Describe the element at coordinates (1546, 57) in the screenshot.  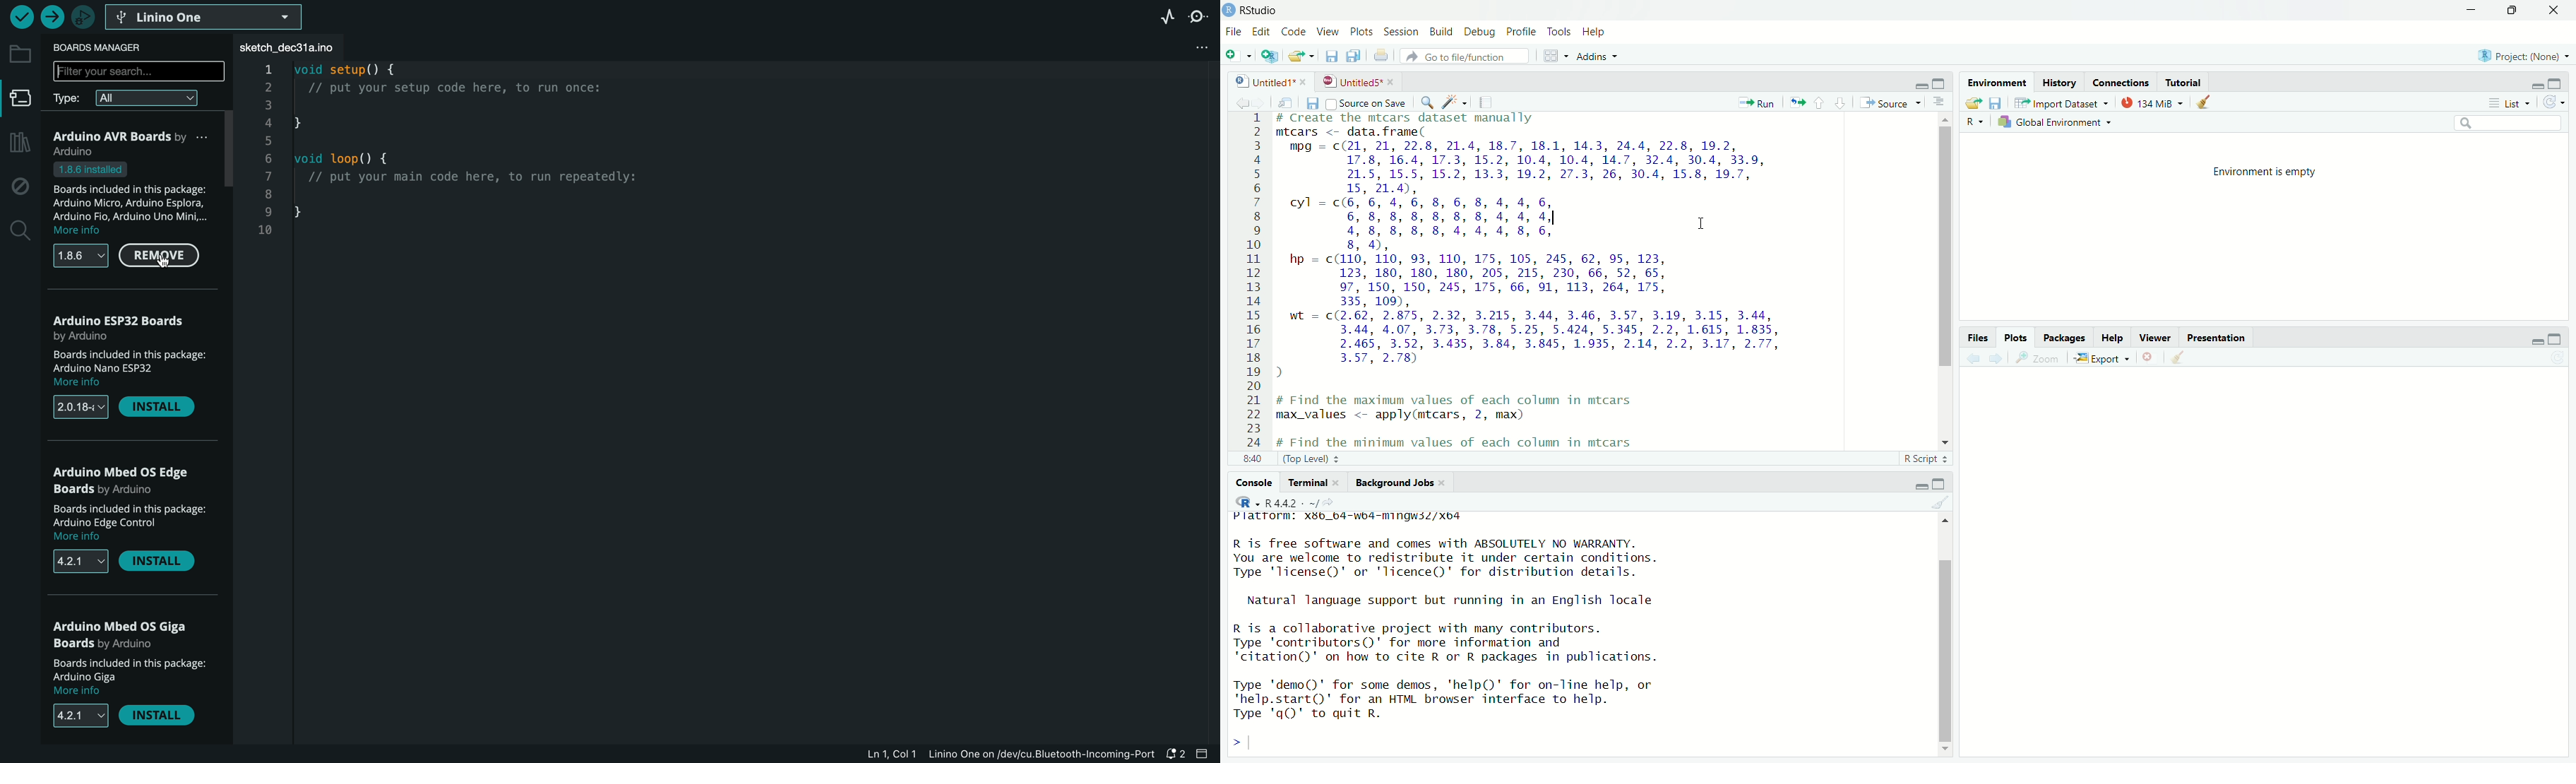
I see `grid` at that location.